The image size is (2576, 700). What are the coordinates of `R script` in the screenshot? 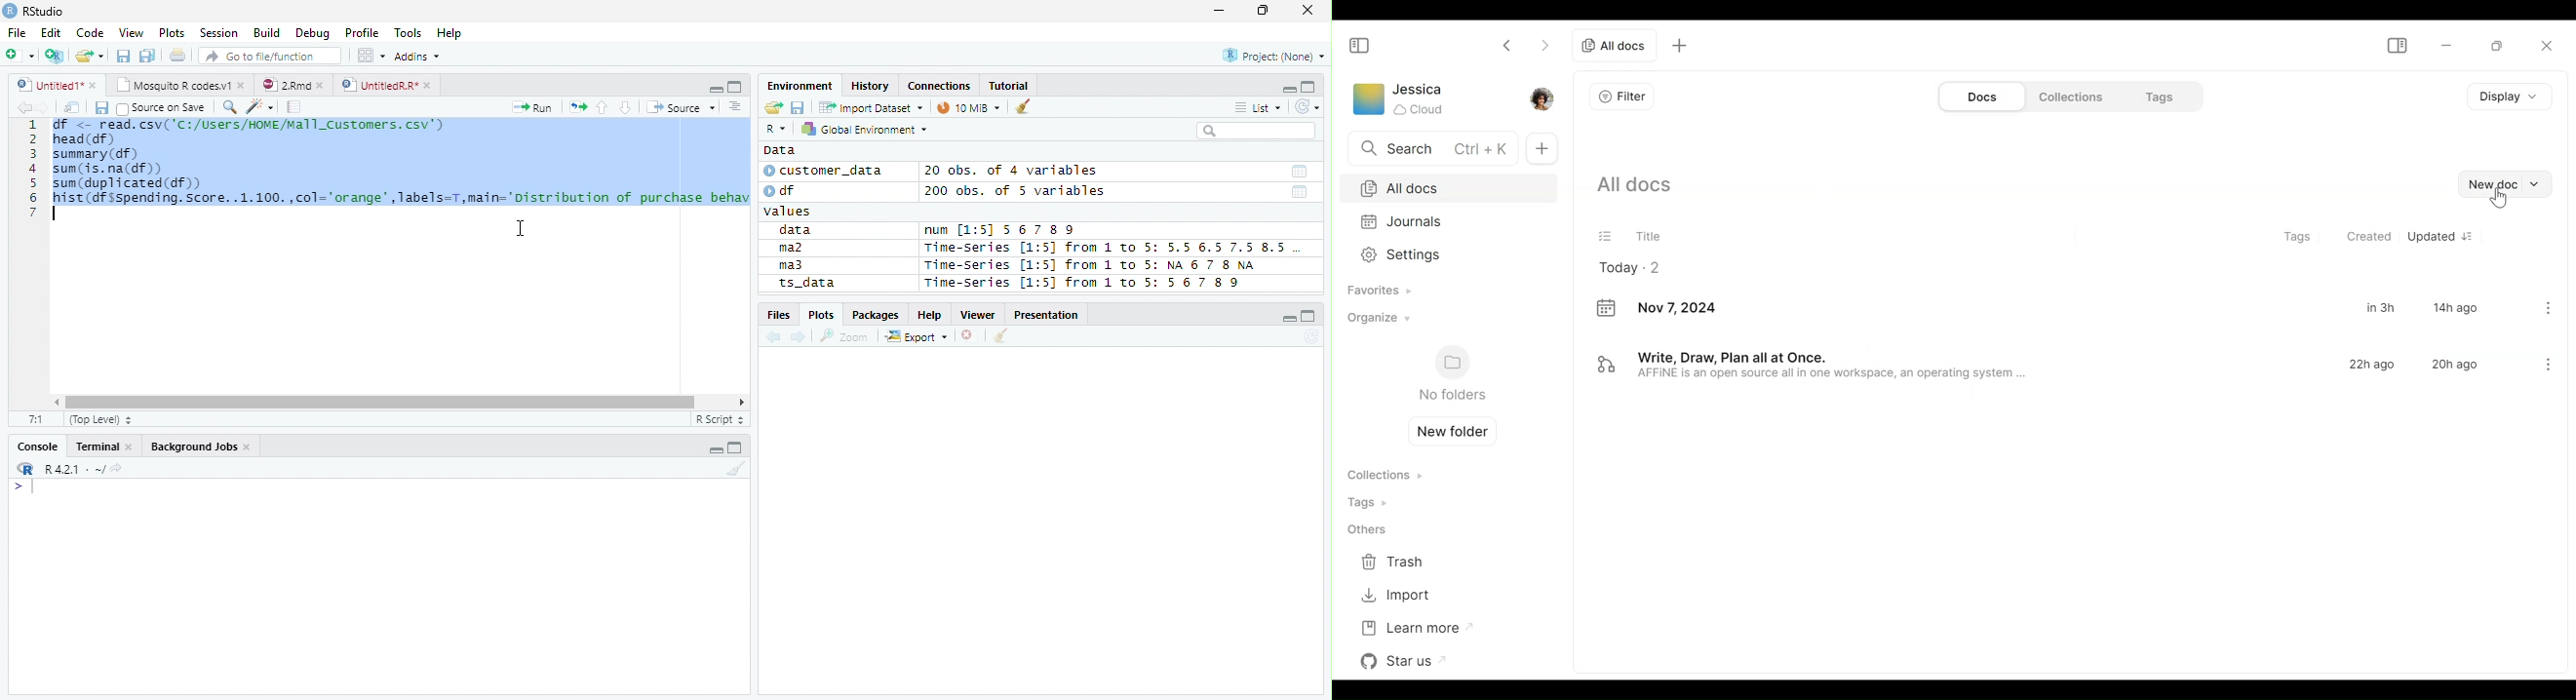 It's located at (719, 419).